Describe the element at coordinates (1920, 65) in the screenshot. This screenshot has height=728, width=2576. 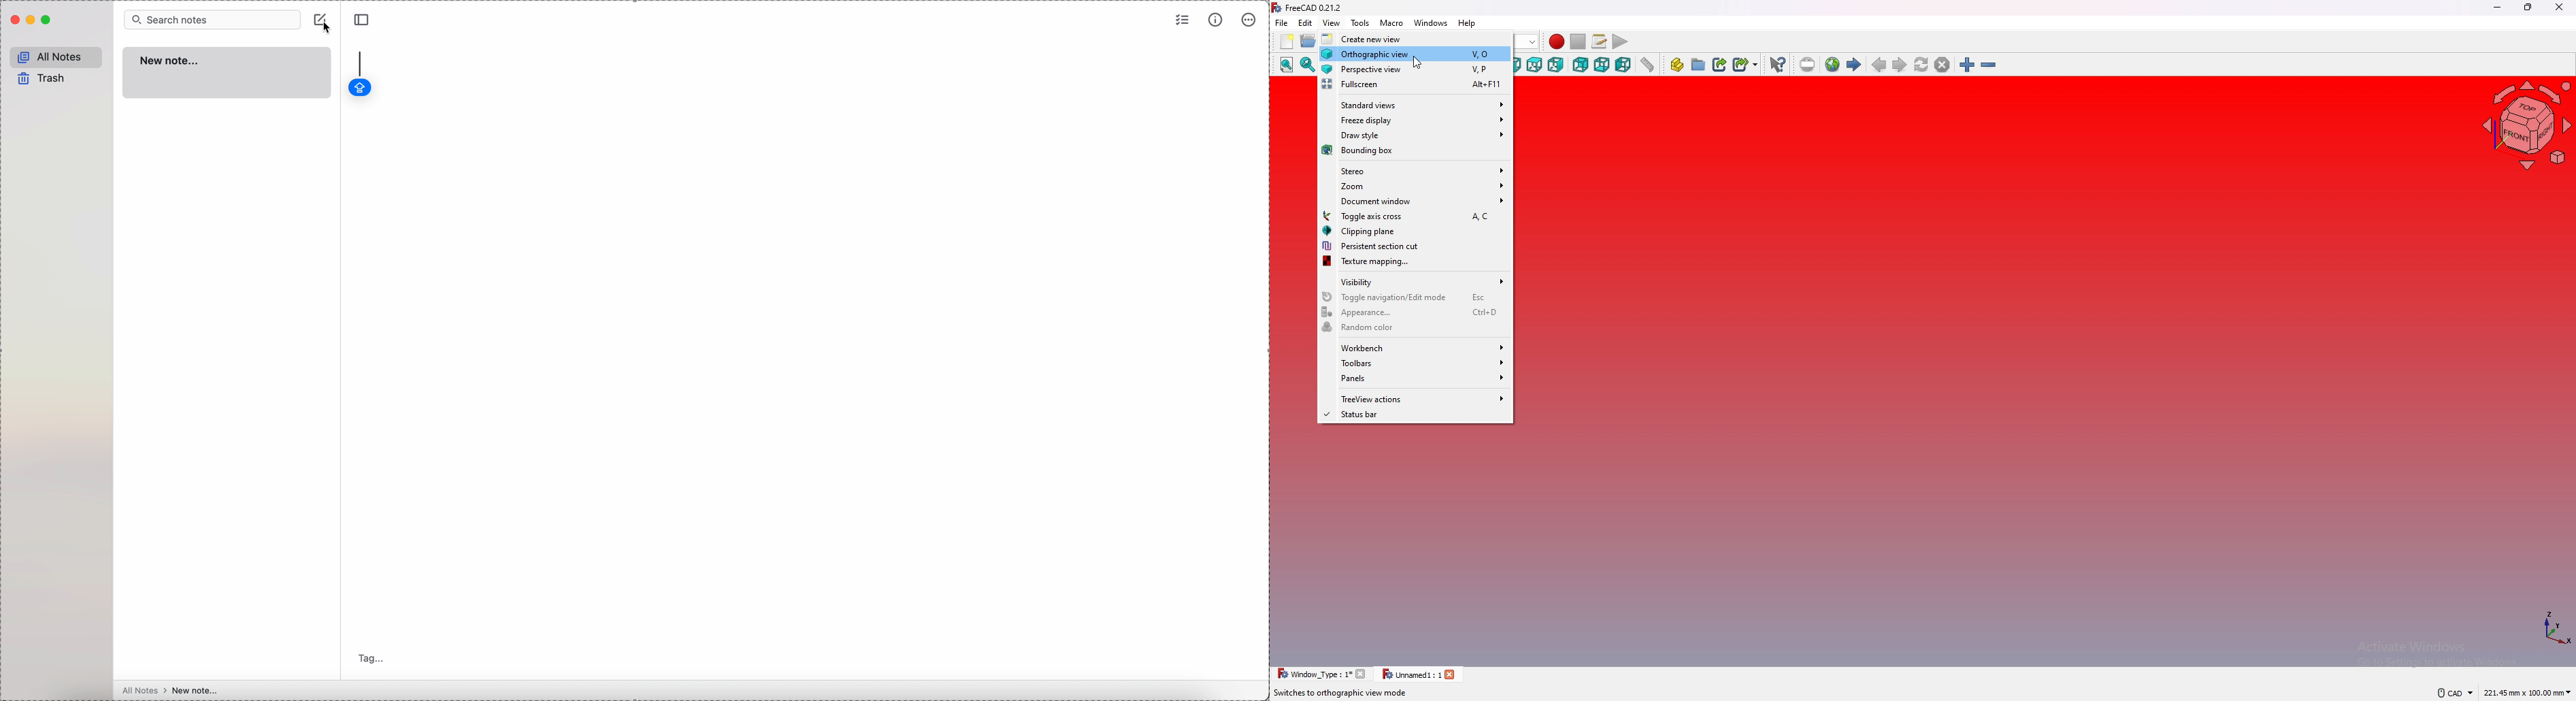
I see `refresh web page` at that location.